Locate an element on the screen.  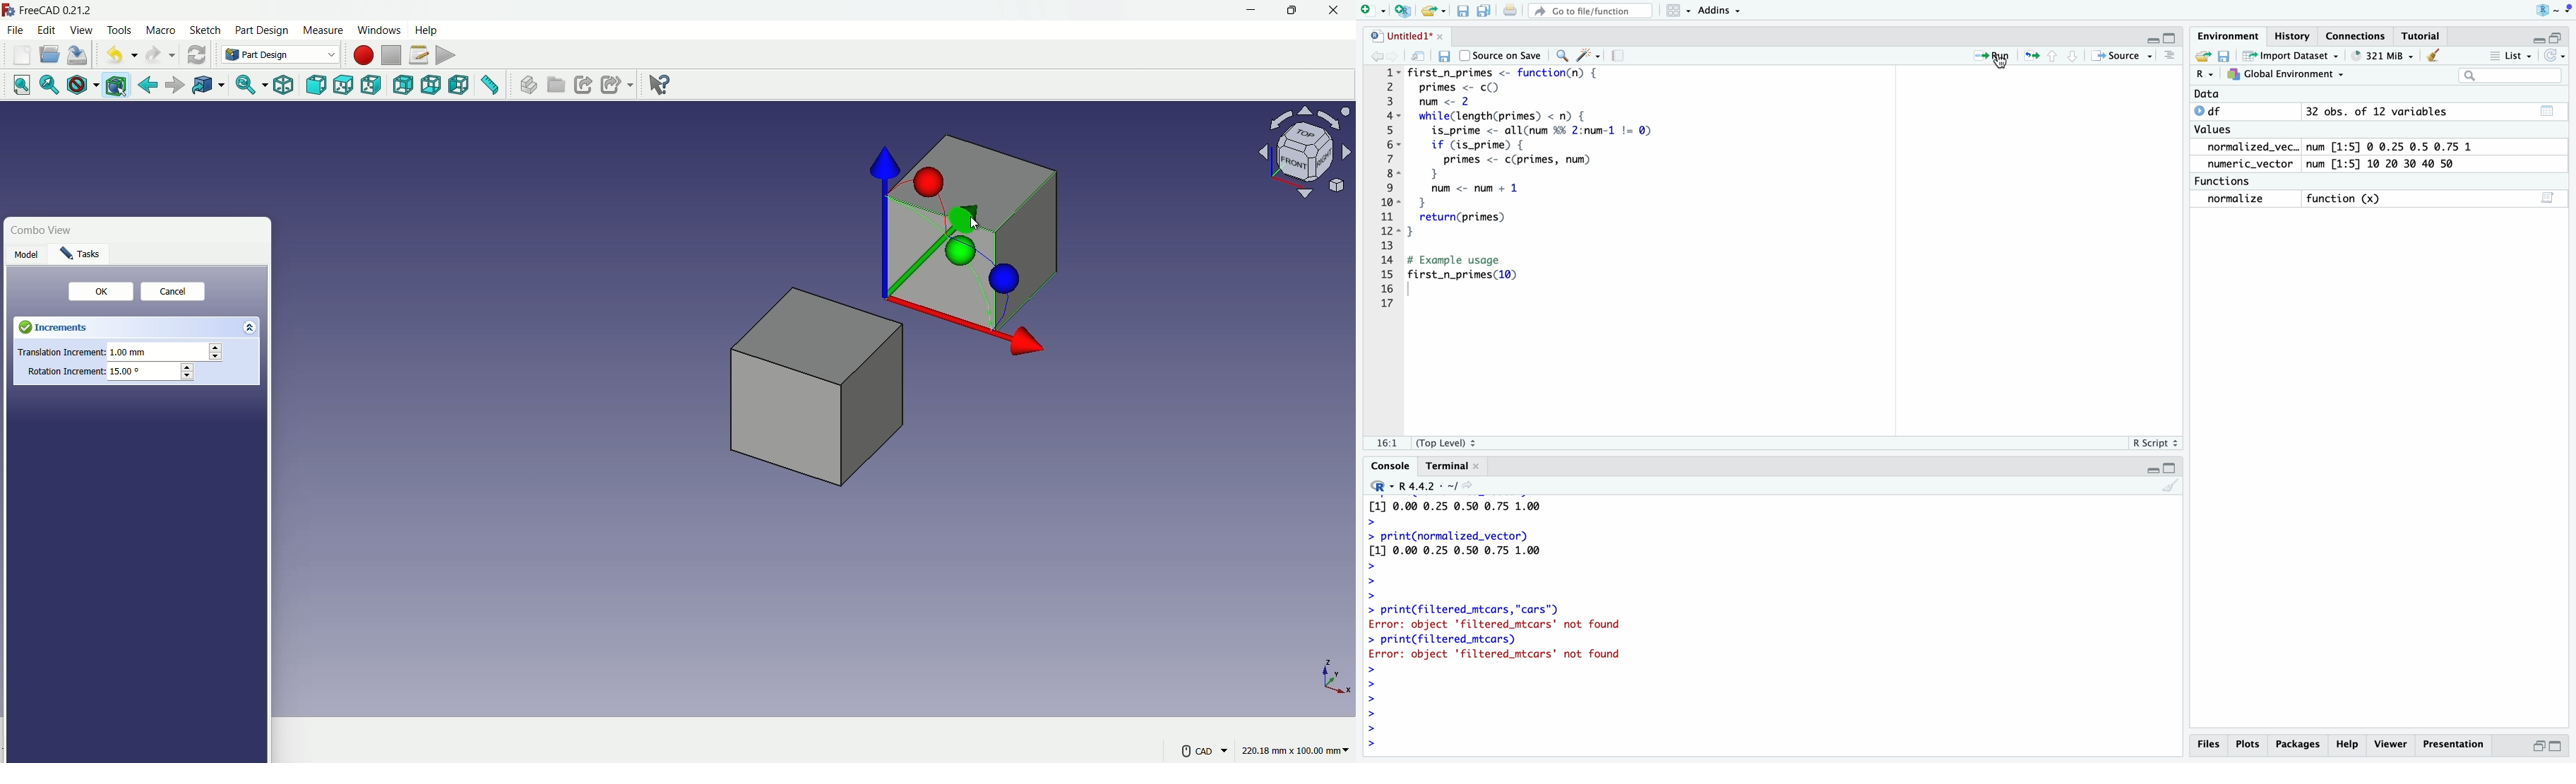
Terminal is located at coordinates (1450, 466).